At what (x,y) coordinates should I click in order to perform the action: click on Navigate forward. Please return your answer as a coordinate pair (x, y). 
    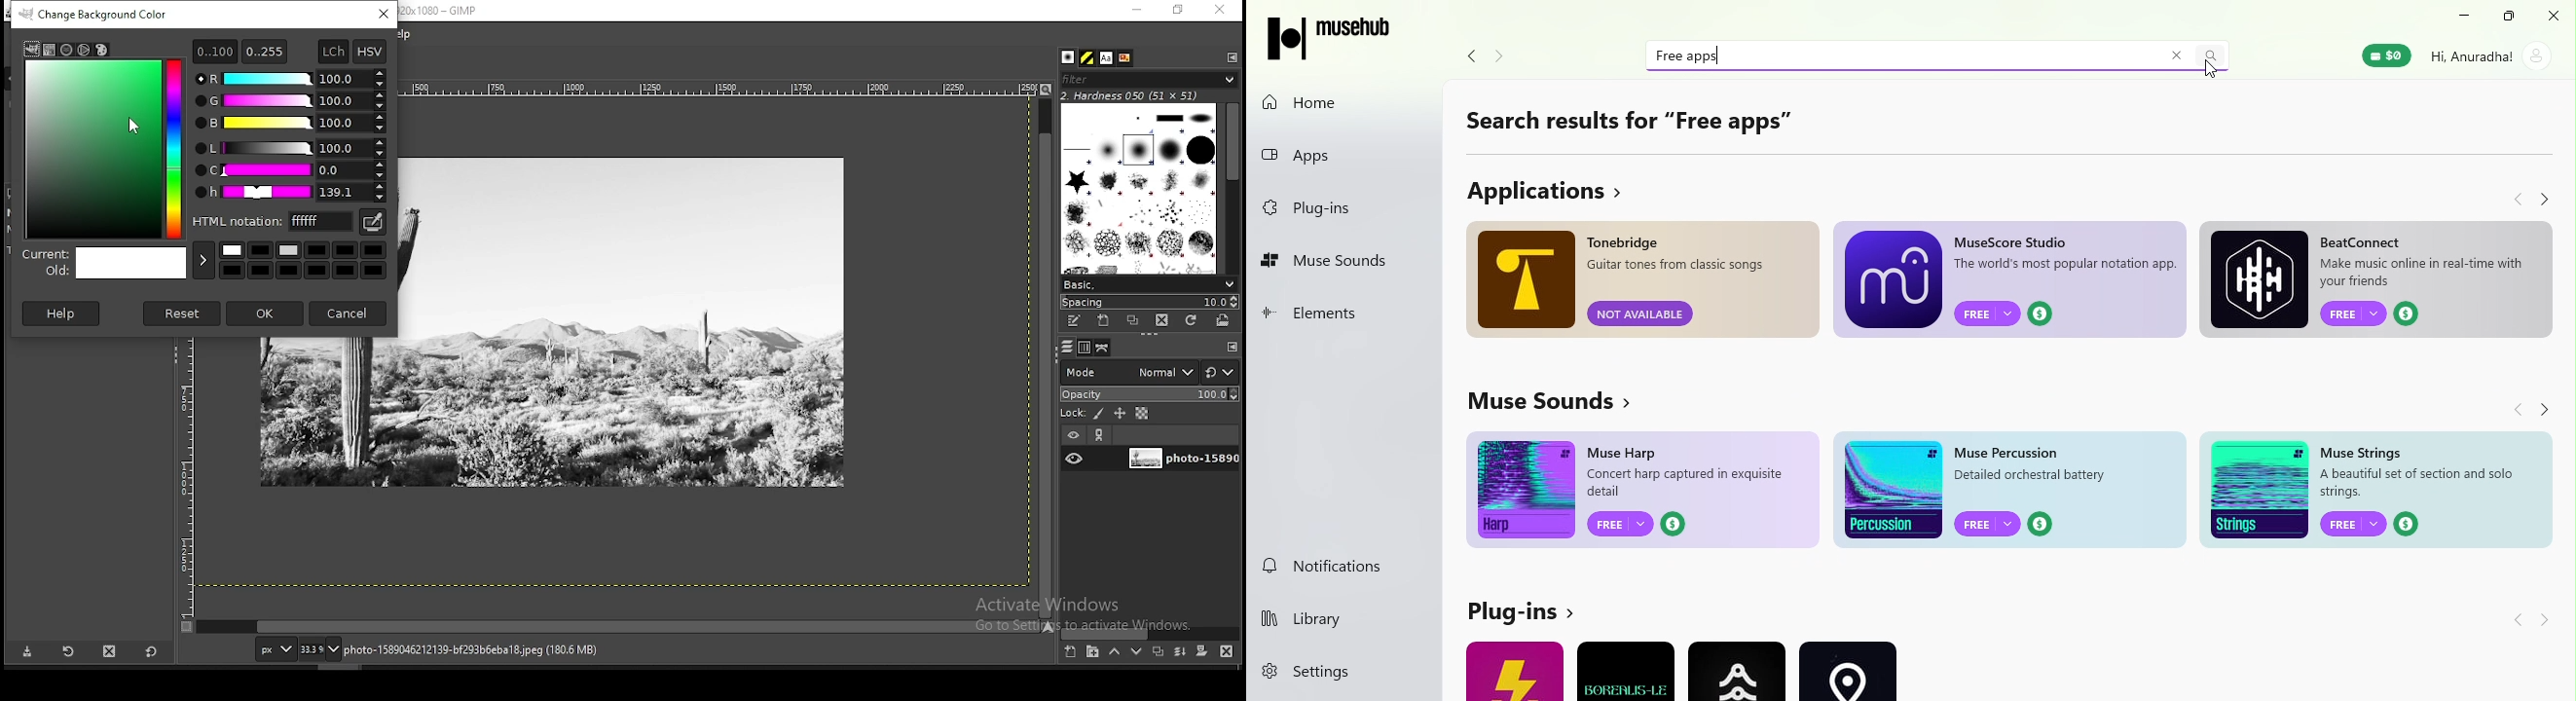
    Looking at the image, I should click on (2546, 198).